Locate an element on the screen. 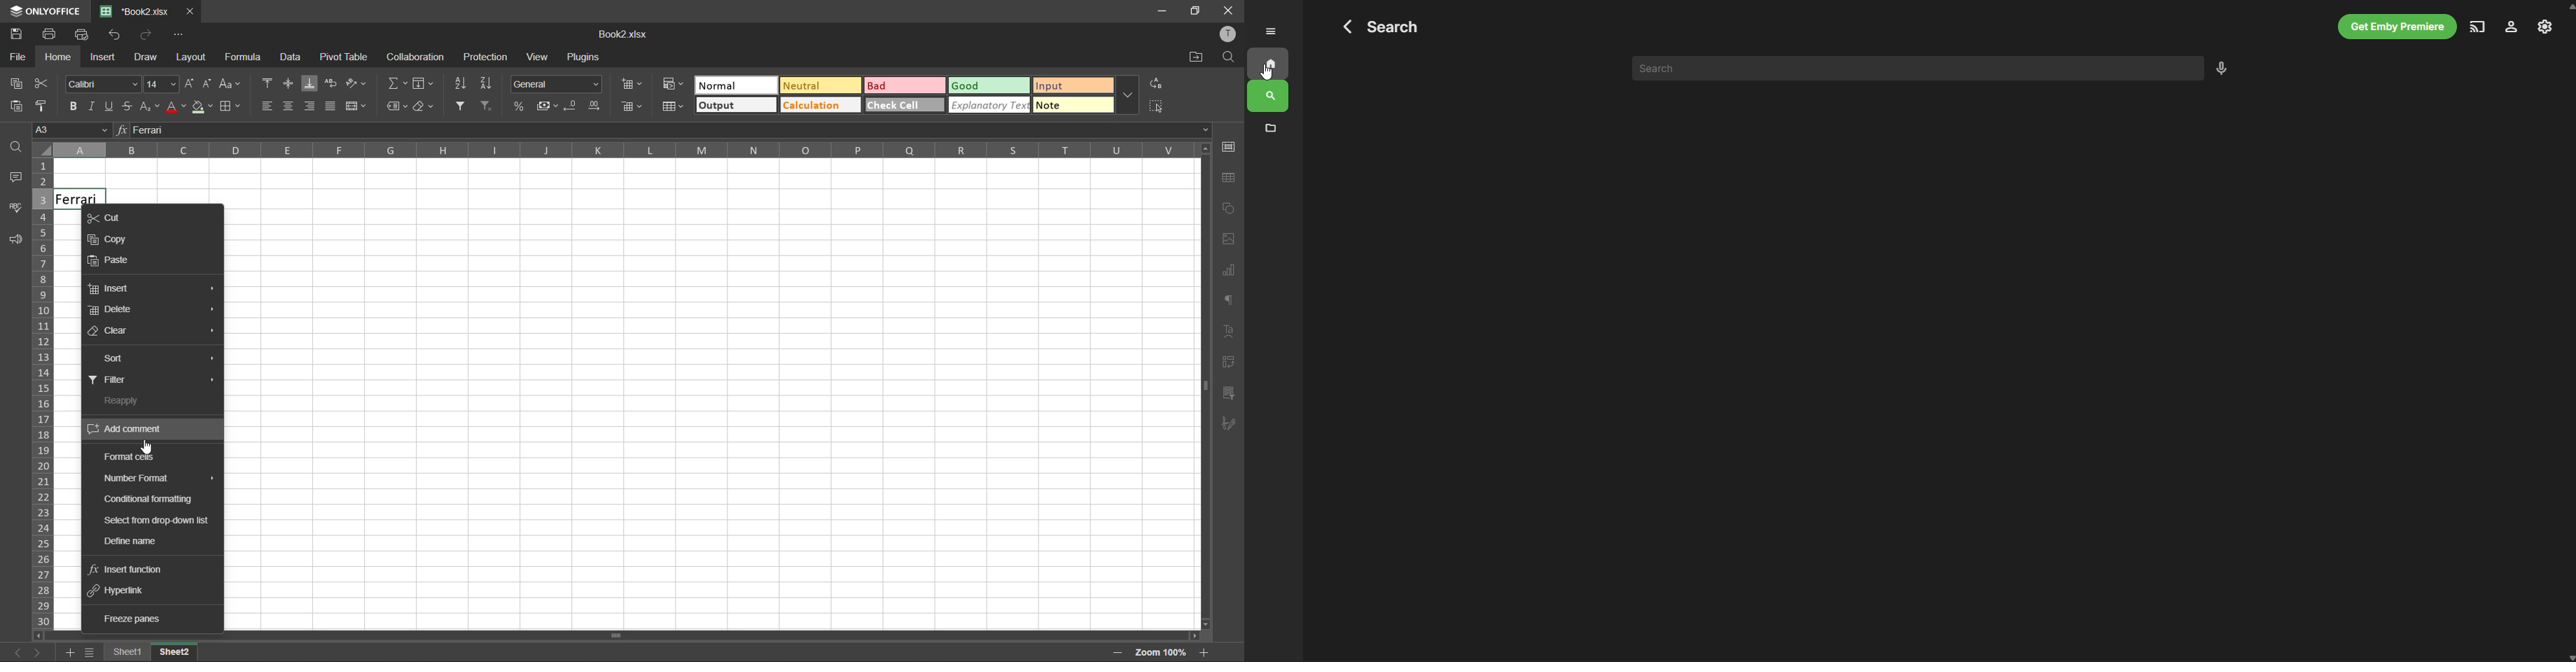 This screenshot has height=672, width=2576. accounting is located at coordinates (544, 104).